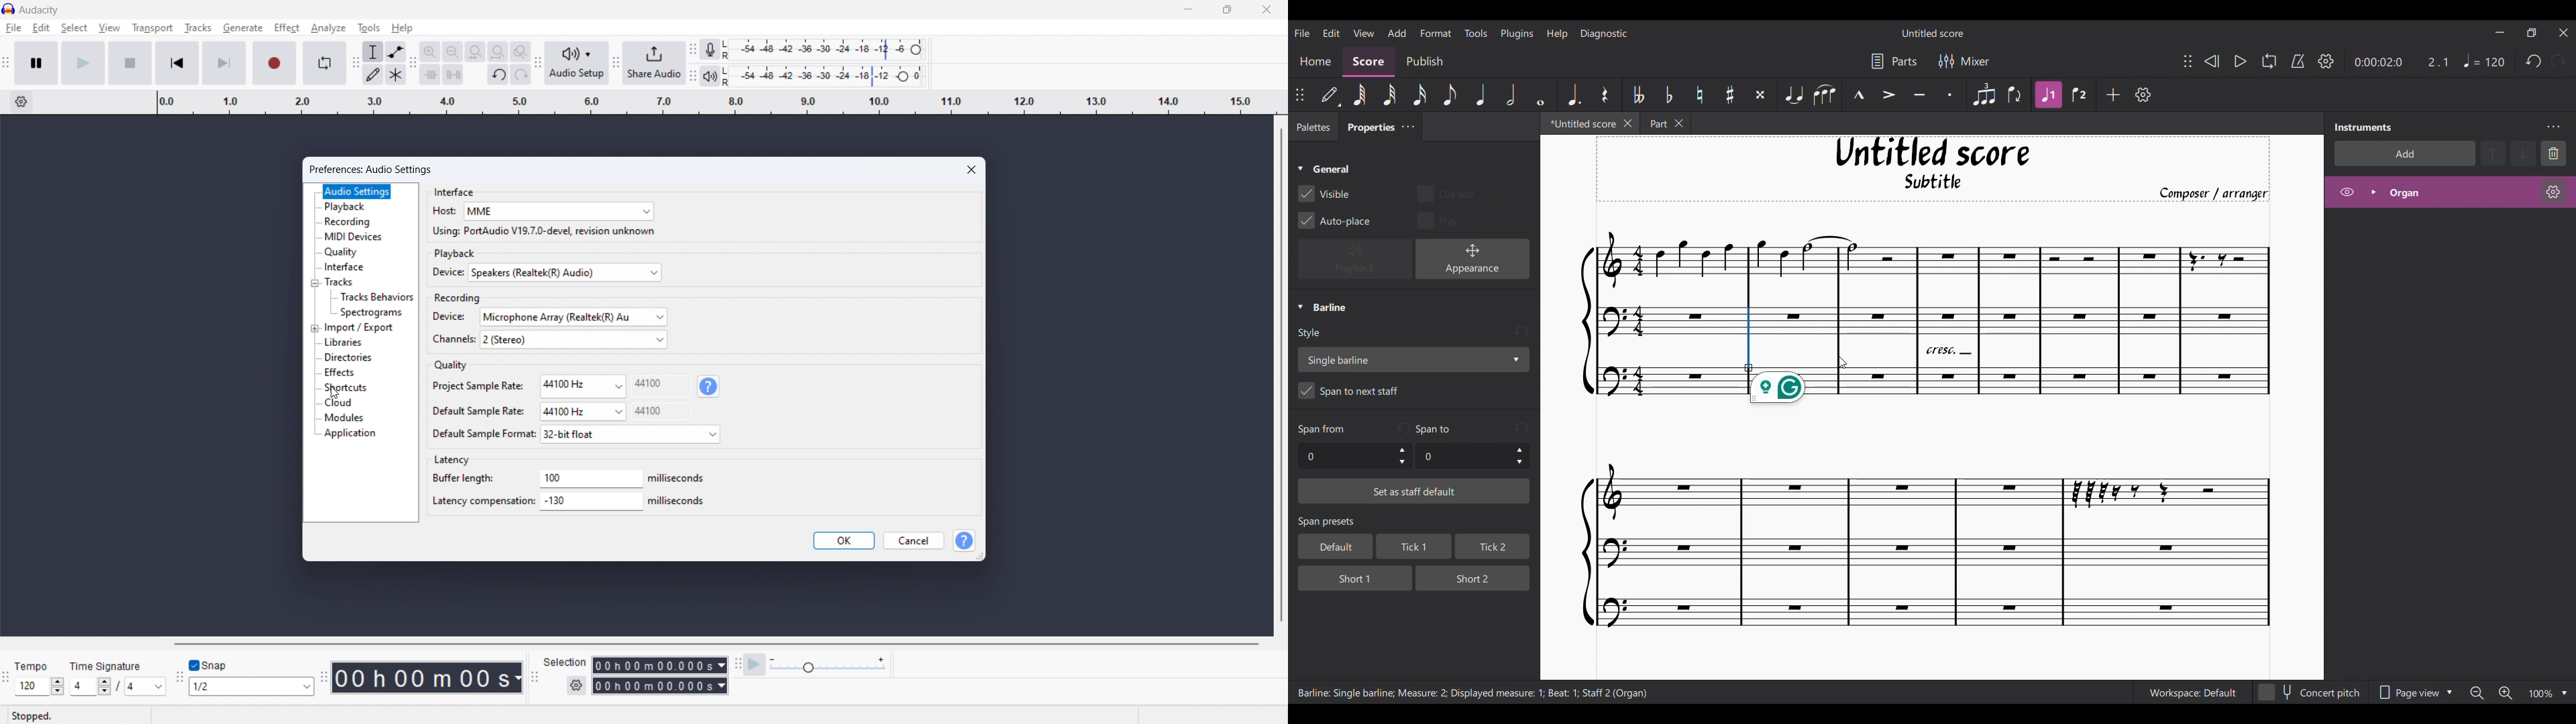  What do you see at coordinates (1572, 94) in the screenshot?
I see `Augmentation dot` at bounding box center [1572, 94].